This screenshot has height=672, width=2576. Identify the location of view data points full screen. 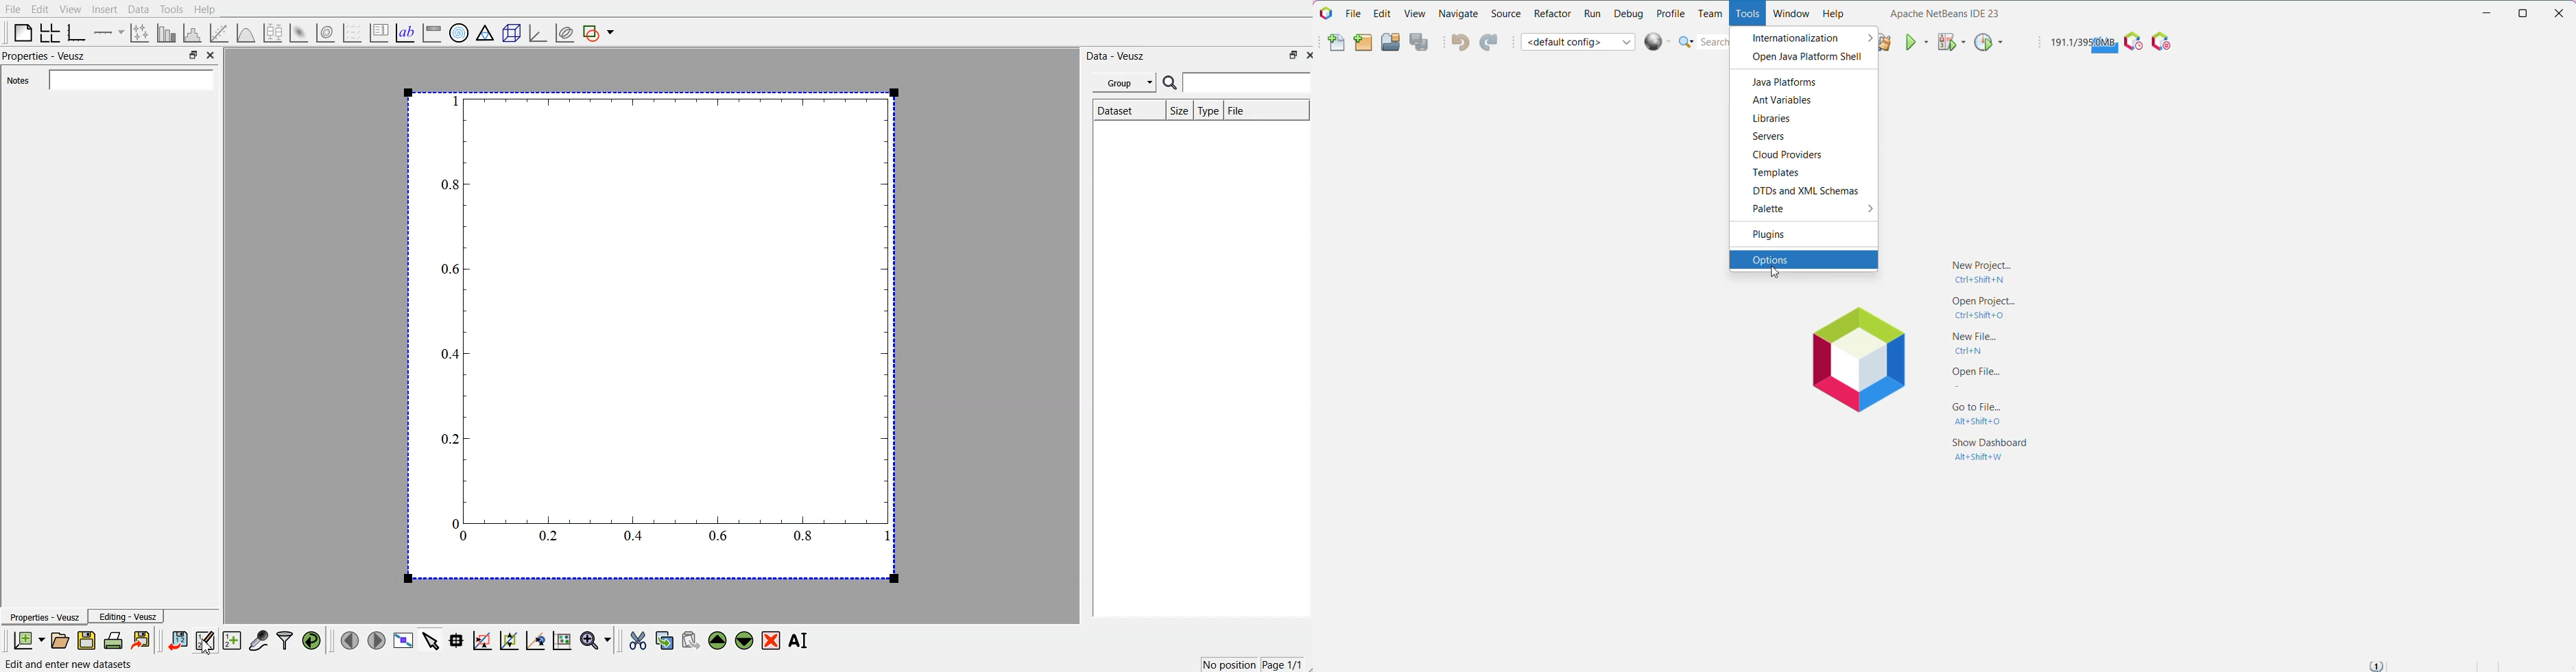
(401, 641).